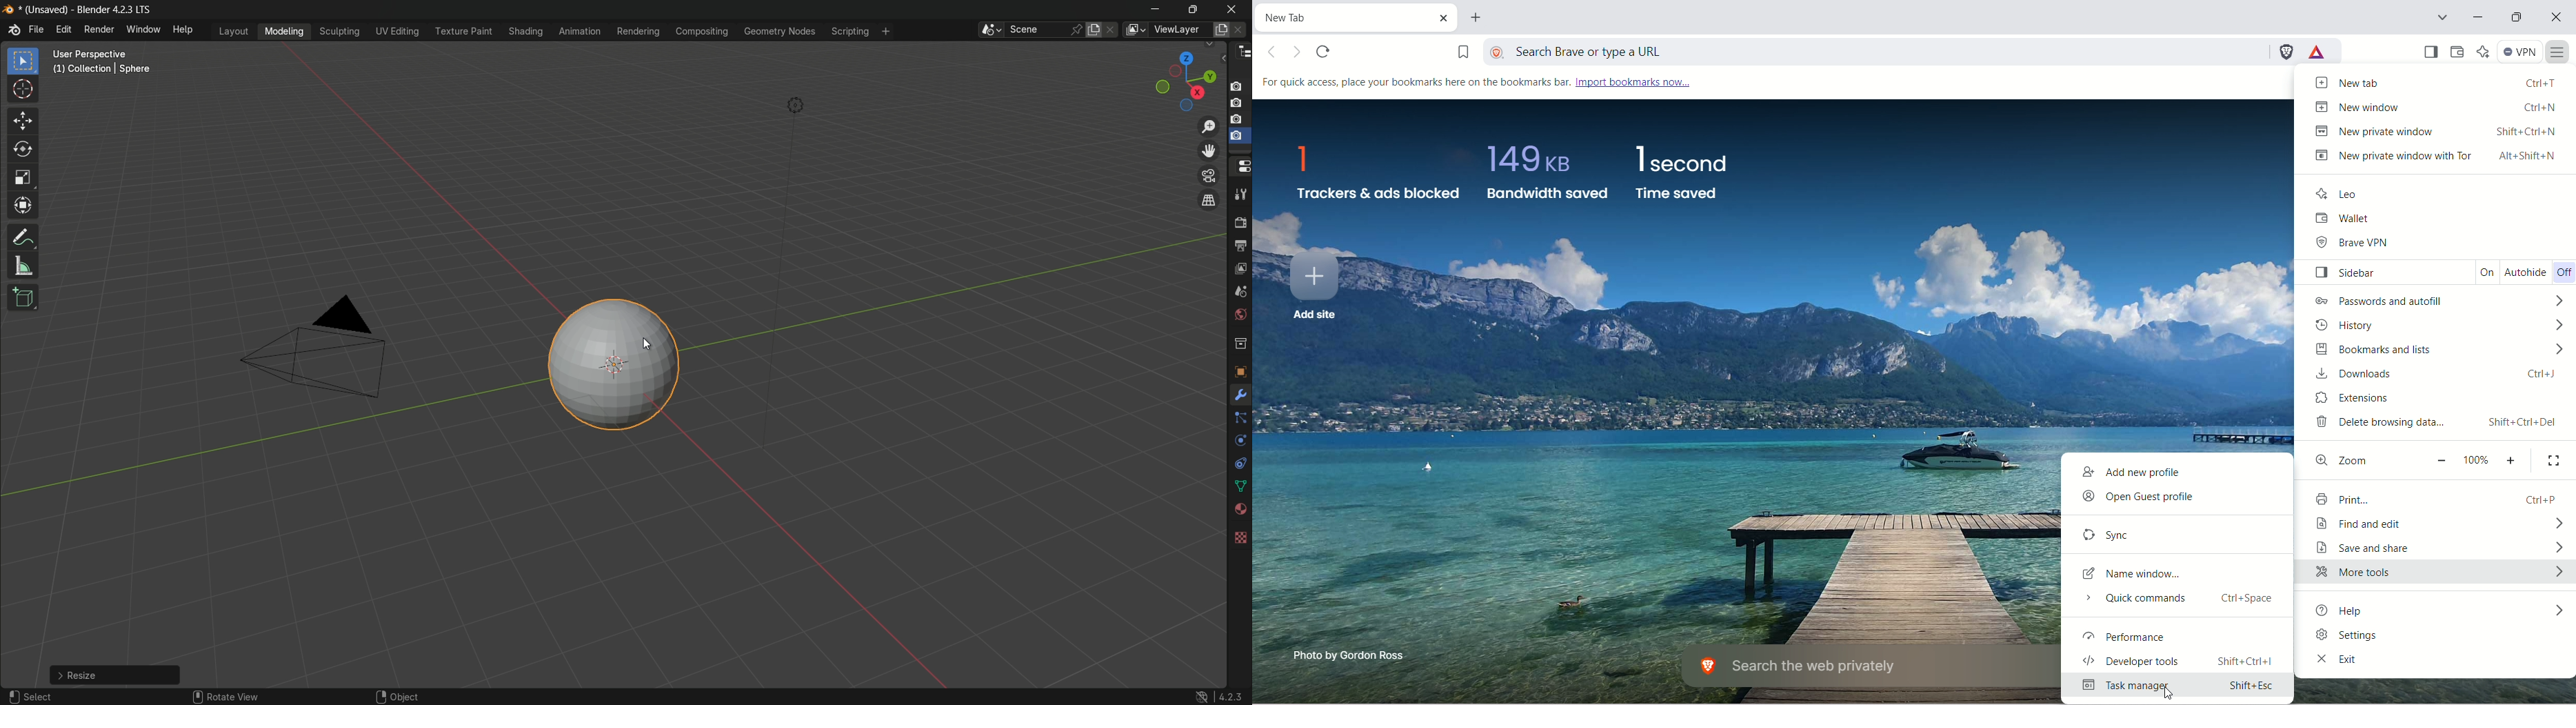 The height and width of the screenshot is (728, 2576). Describe the element at coordinates (1242, 55) in the screenshot. I see `outliner` at that location.